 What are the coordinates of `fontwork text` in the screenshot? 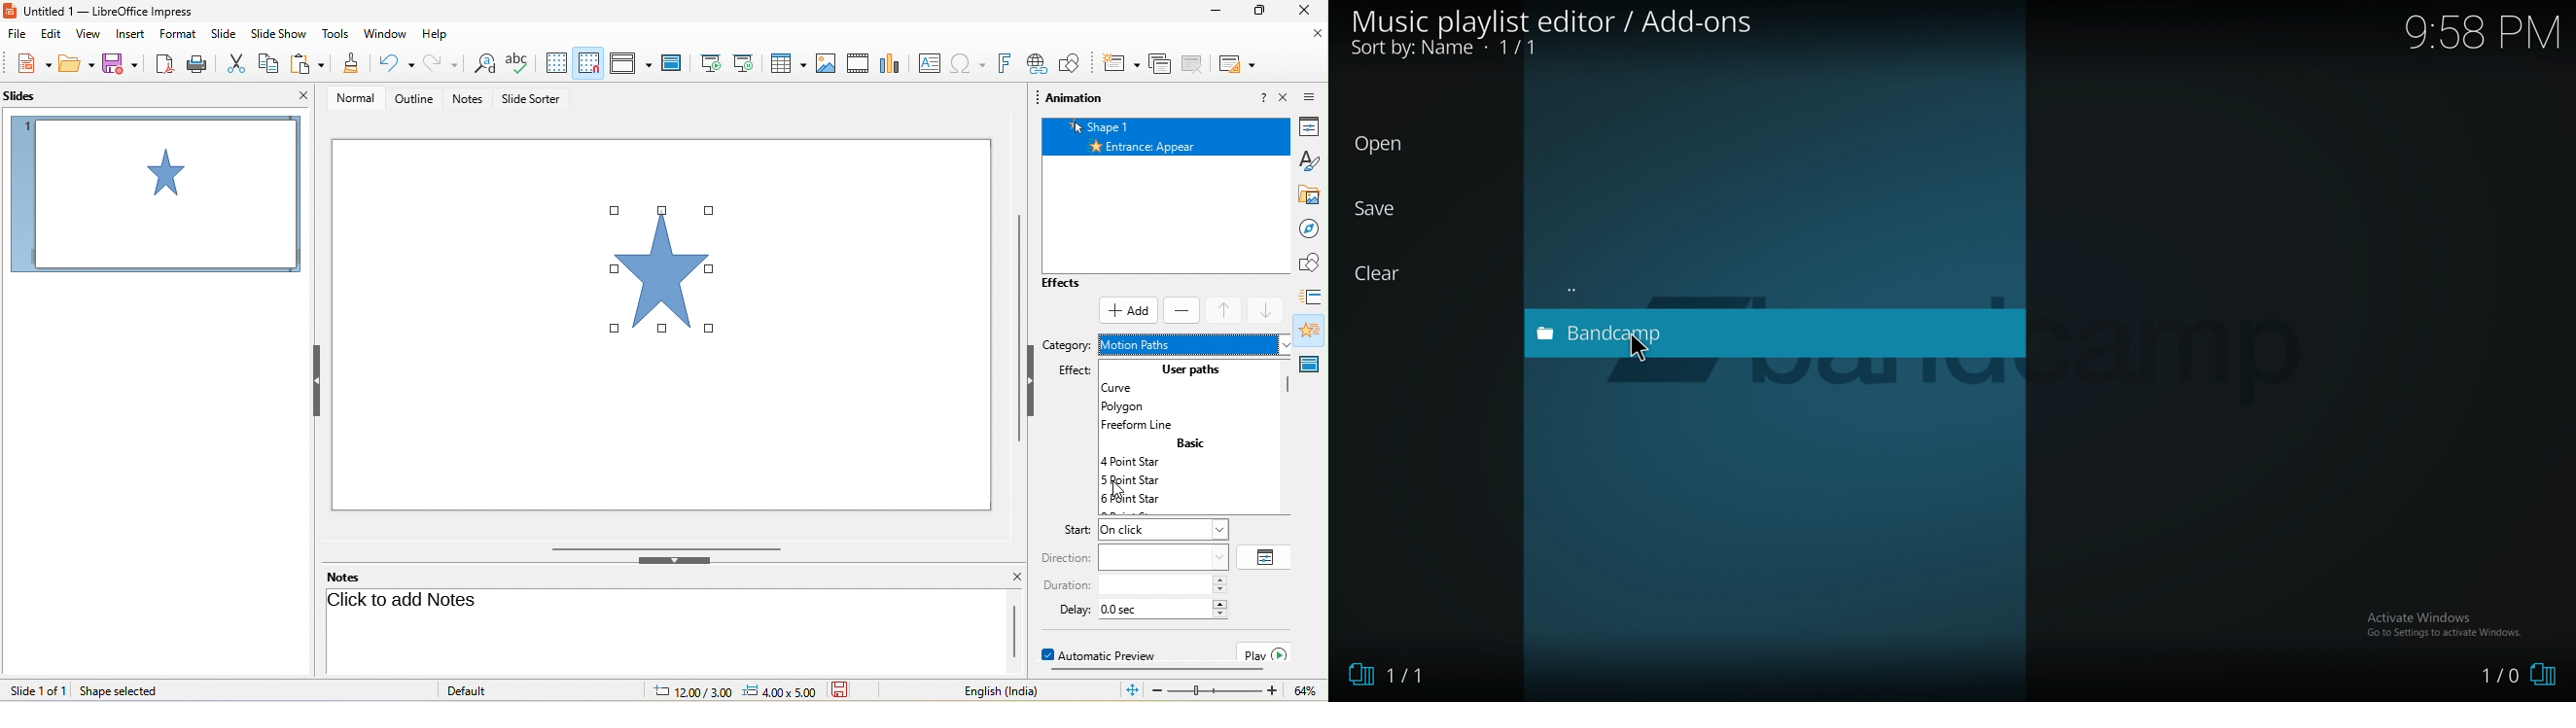 It's located at (1004, 64).